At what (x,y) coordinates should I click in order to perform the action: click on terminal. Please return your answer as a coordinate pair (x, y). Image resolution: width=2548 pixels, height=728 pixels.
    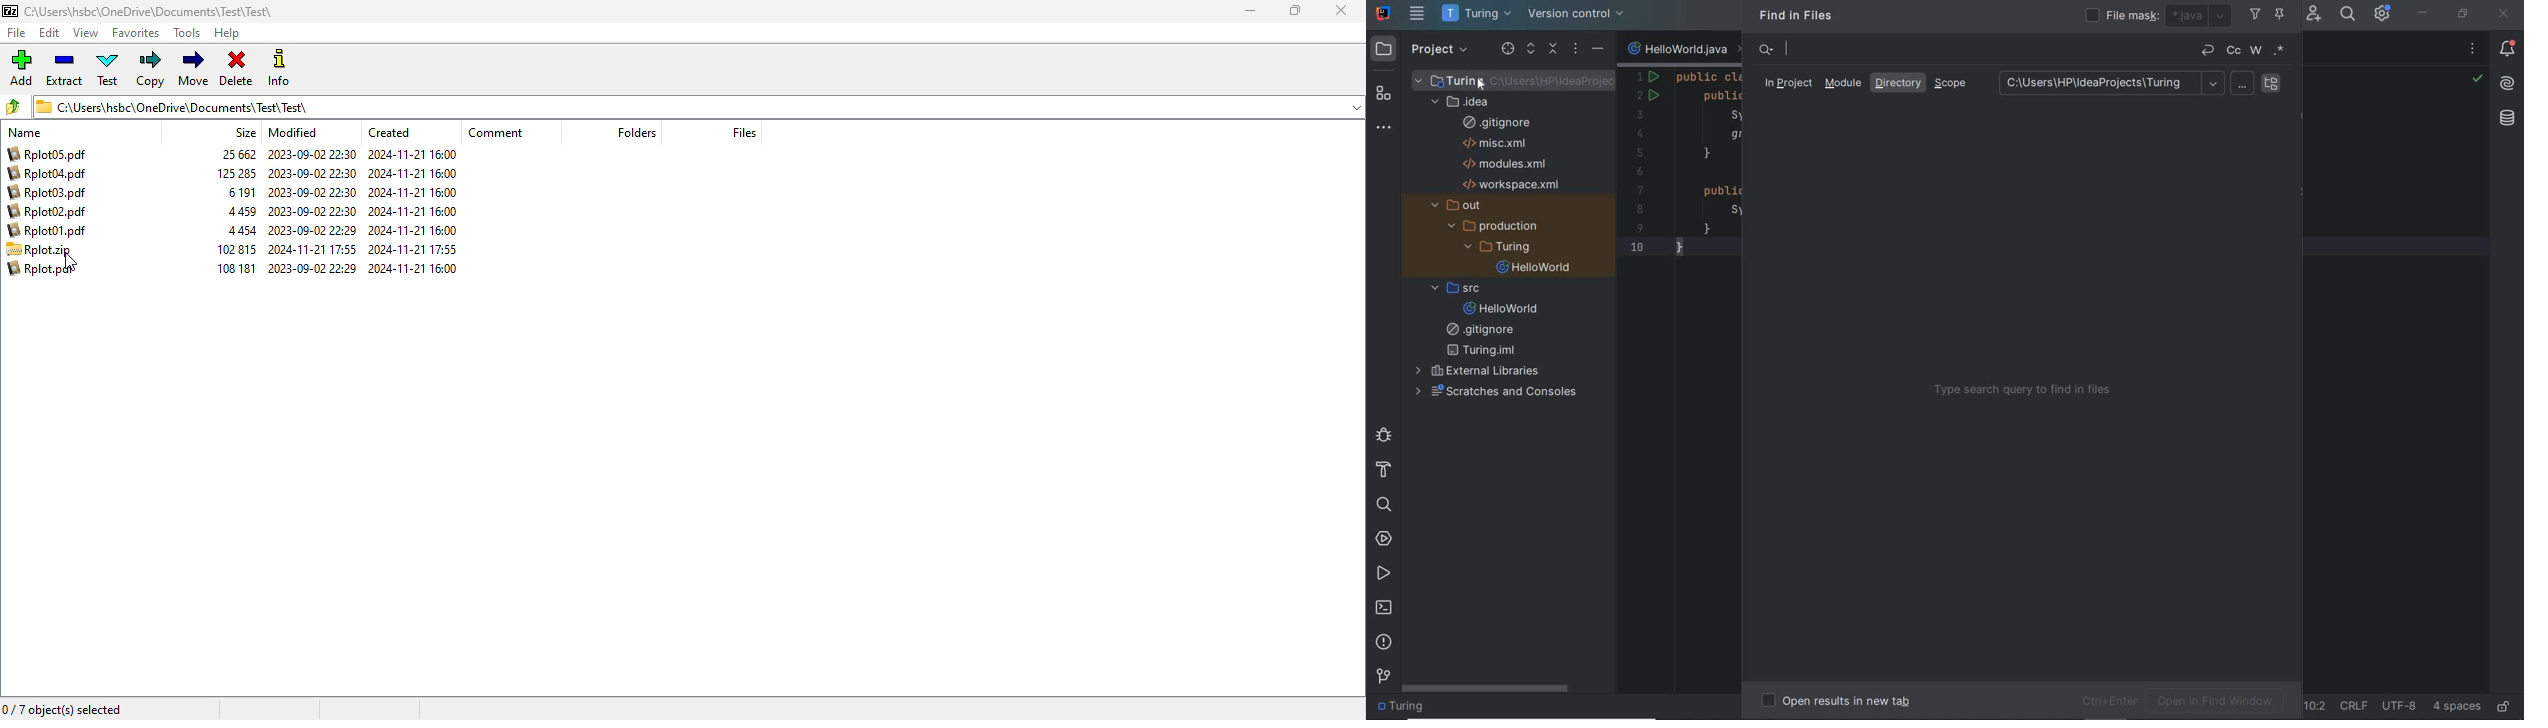
    Looking at the image, I should click on (1384, 608).